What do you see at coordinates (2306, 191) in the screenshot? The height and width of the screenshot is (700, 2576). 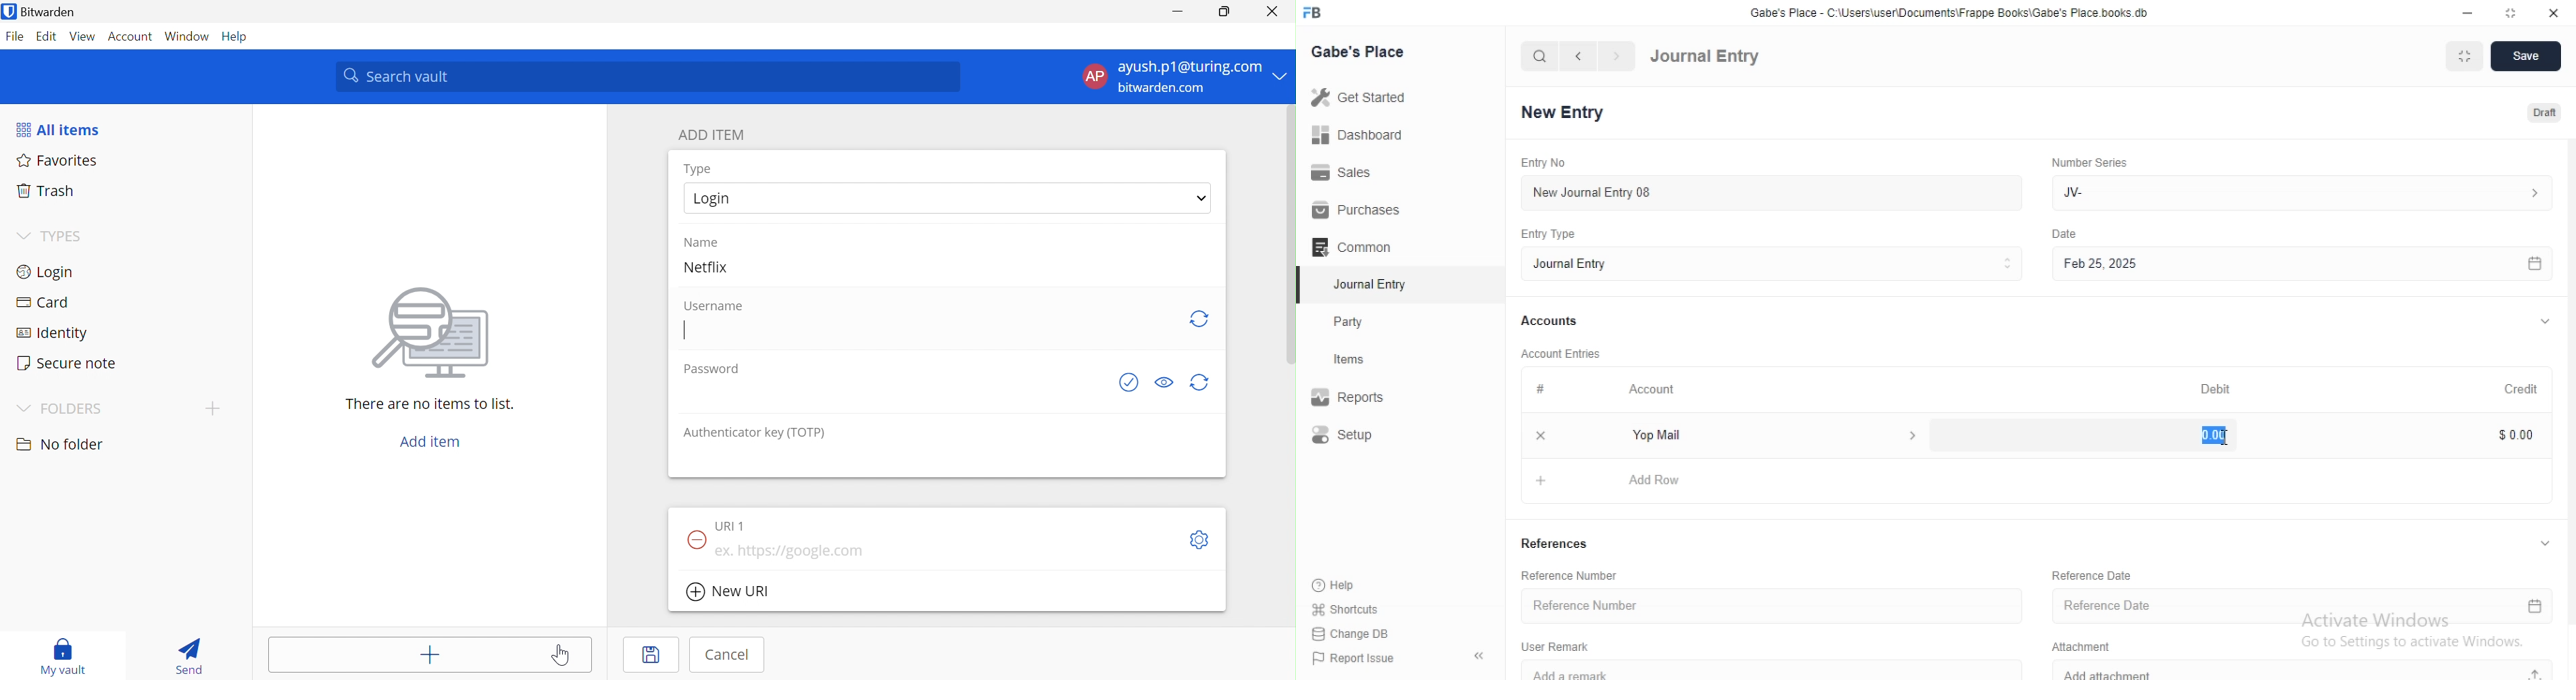 I see `Jv-` at bounding box center [2306, 191].